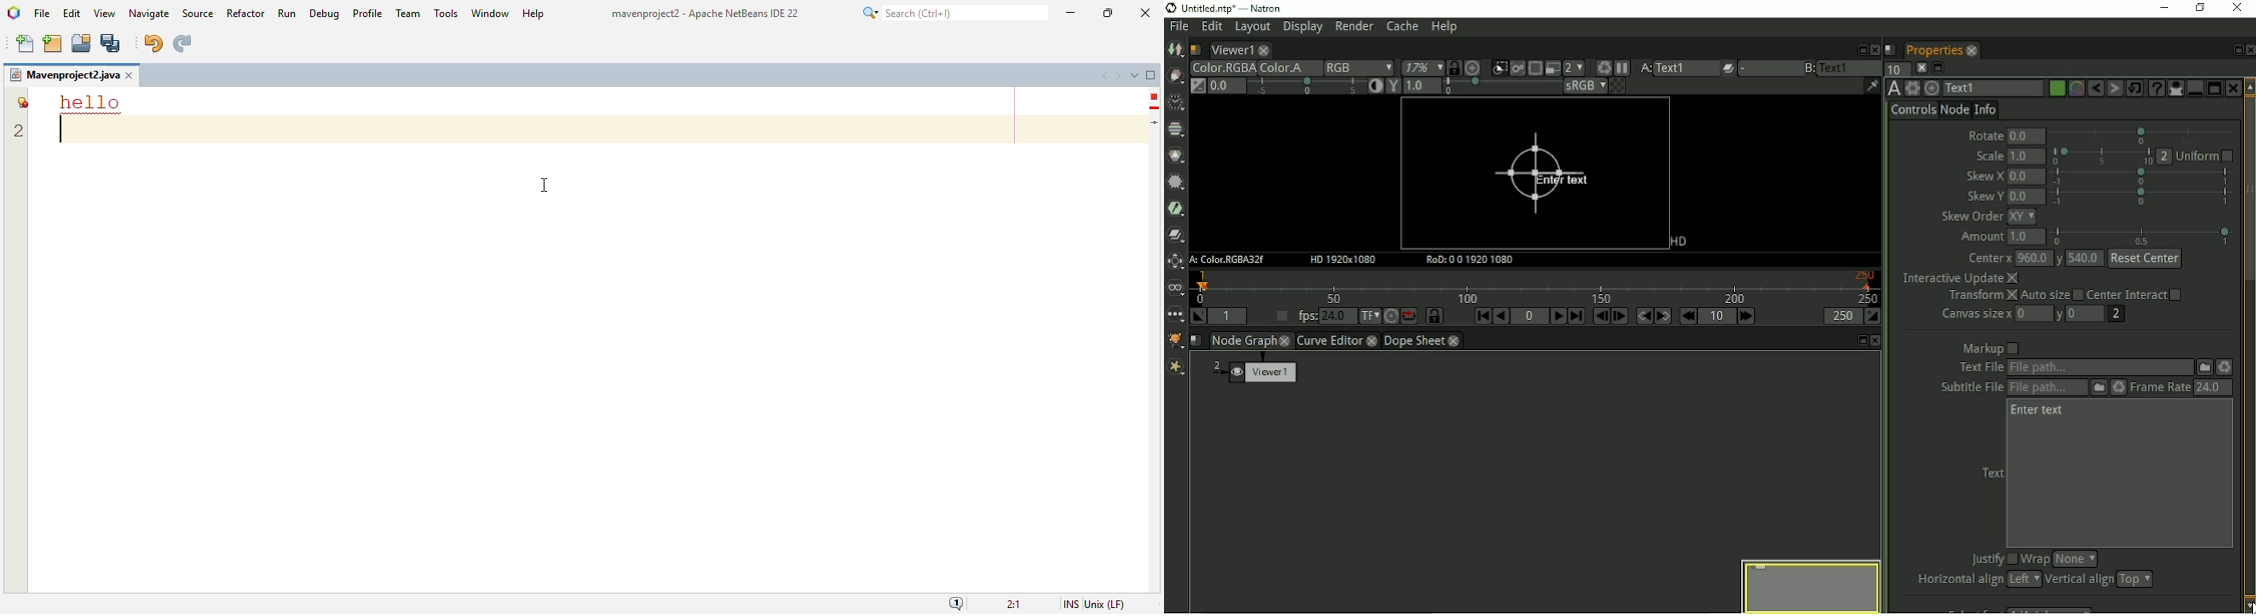  I want to click on Auto size, so click(2052, 296).